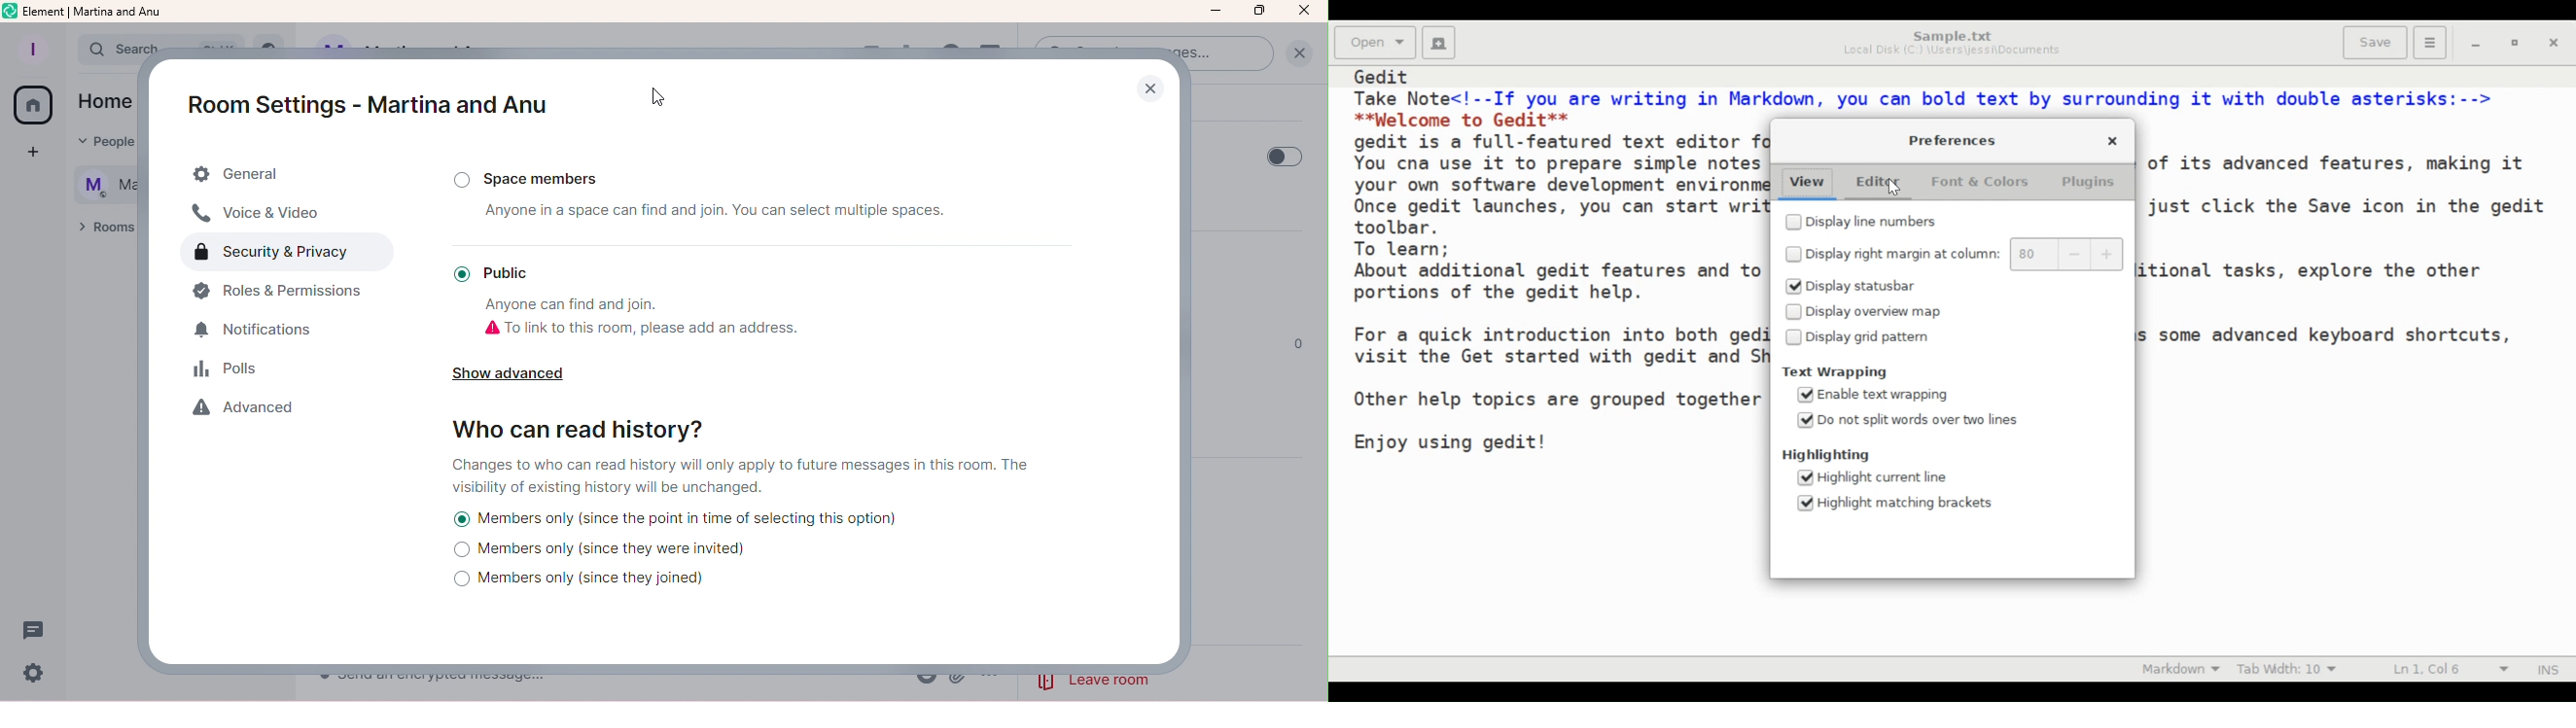  Describe the element at coordinates (654, 97) in the screenshot. I see `Cursor` at that location.